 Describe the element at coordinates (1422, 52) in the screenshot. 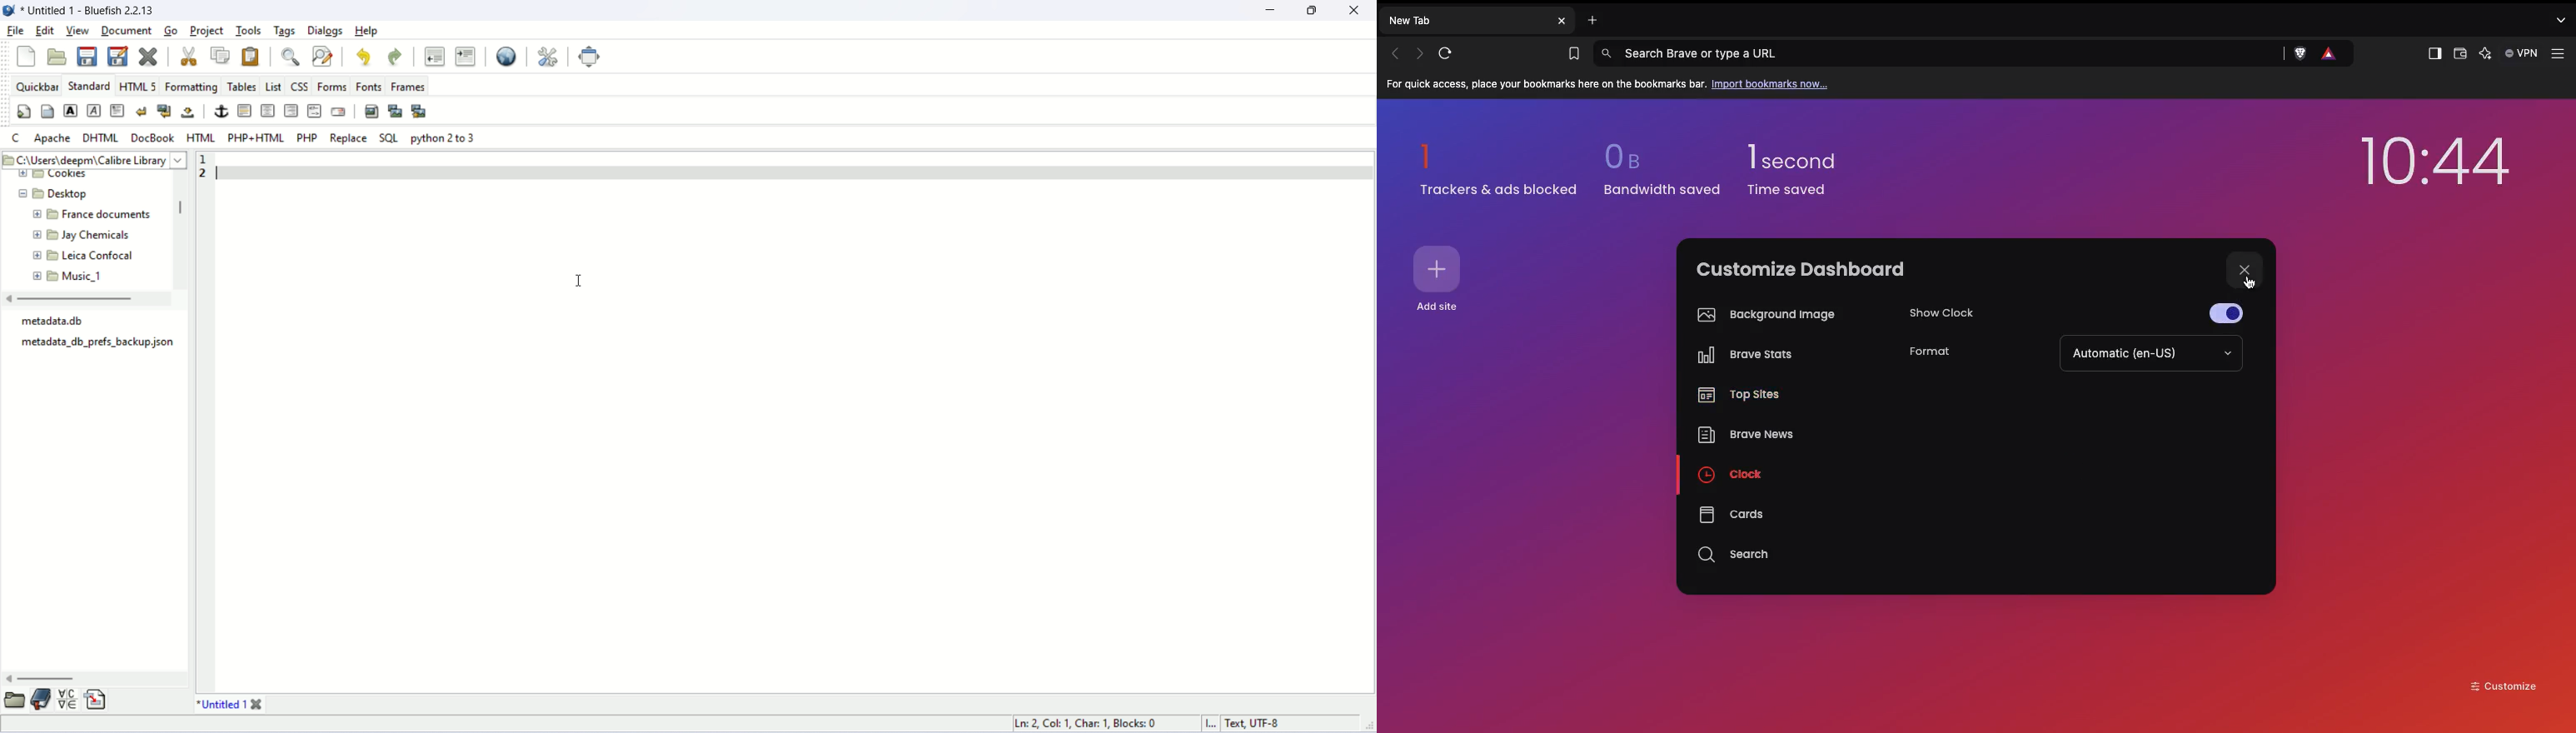

I see `Next page` at that location.